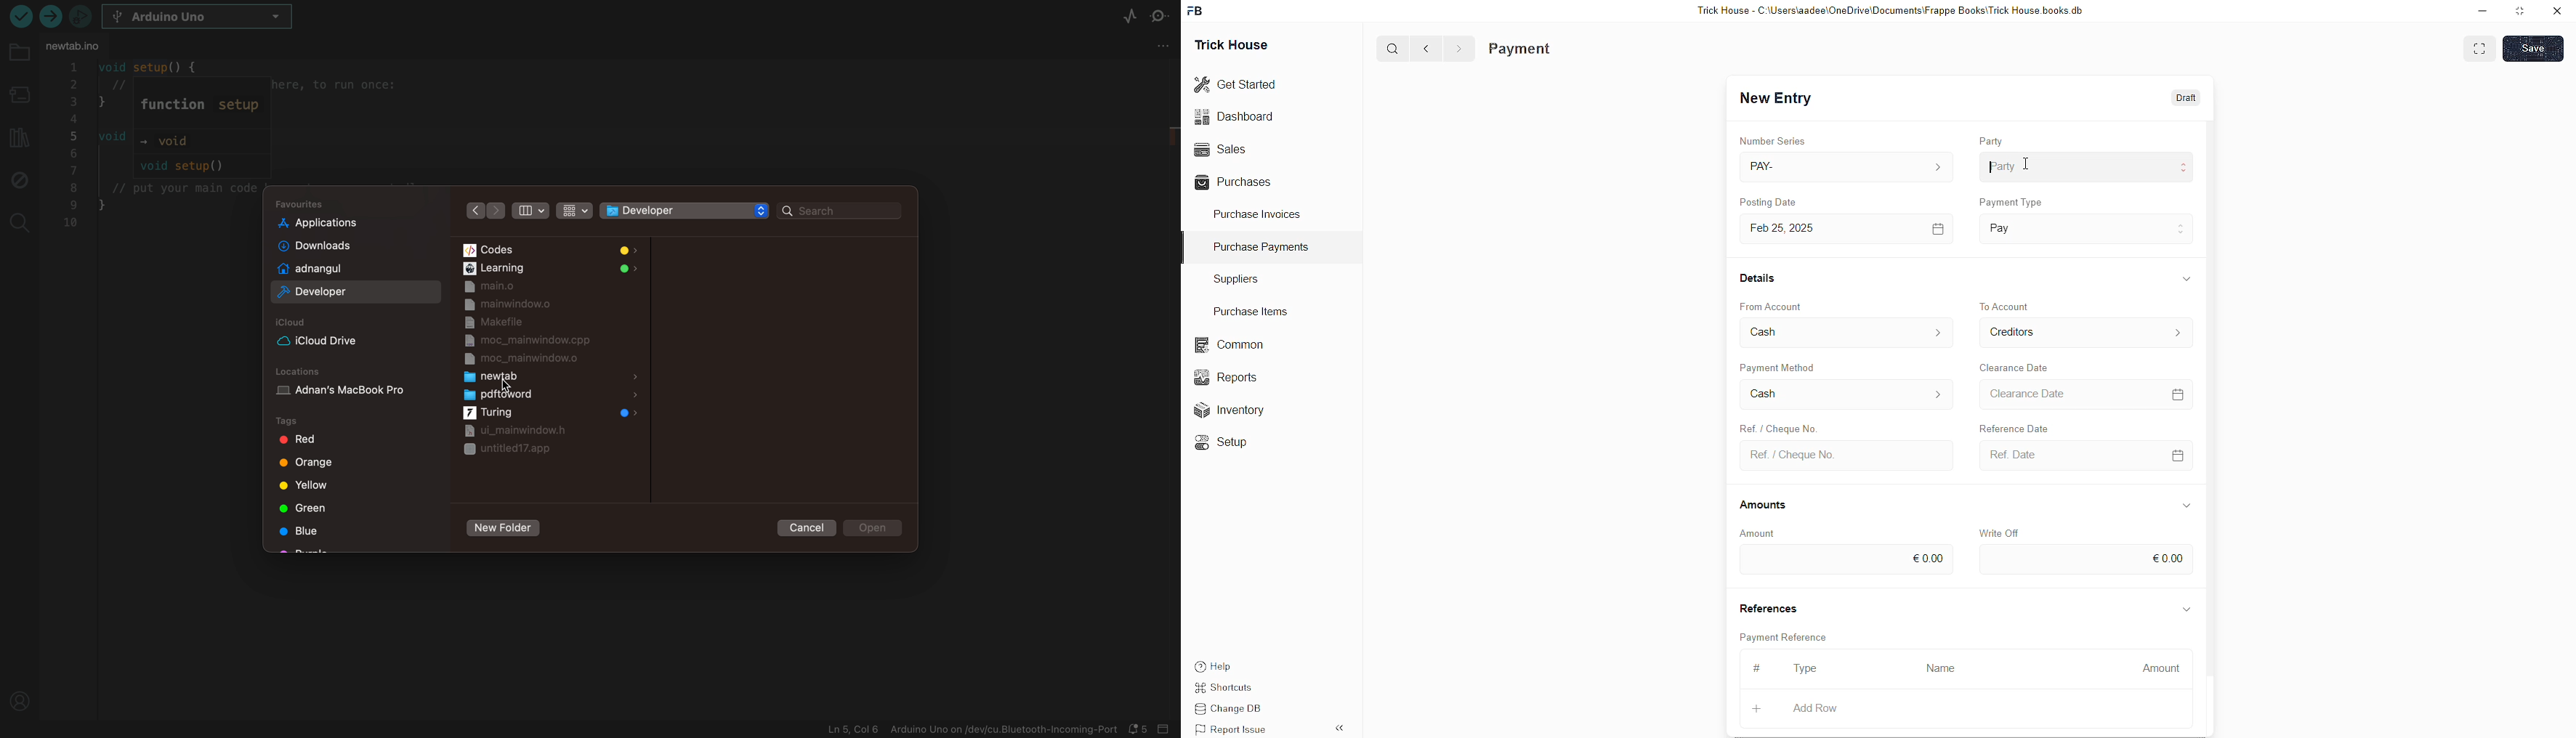  Describe the element at coordinates (295, 323) in the screenshot. I see `icloud` at that location.